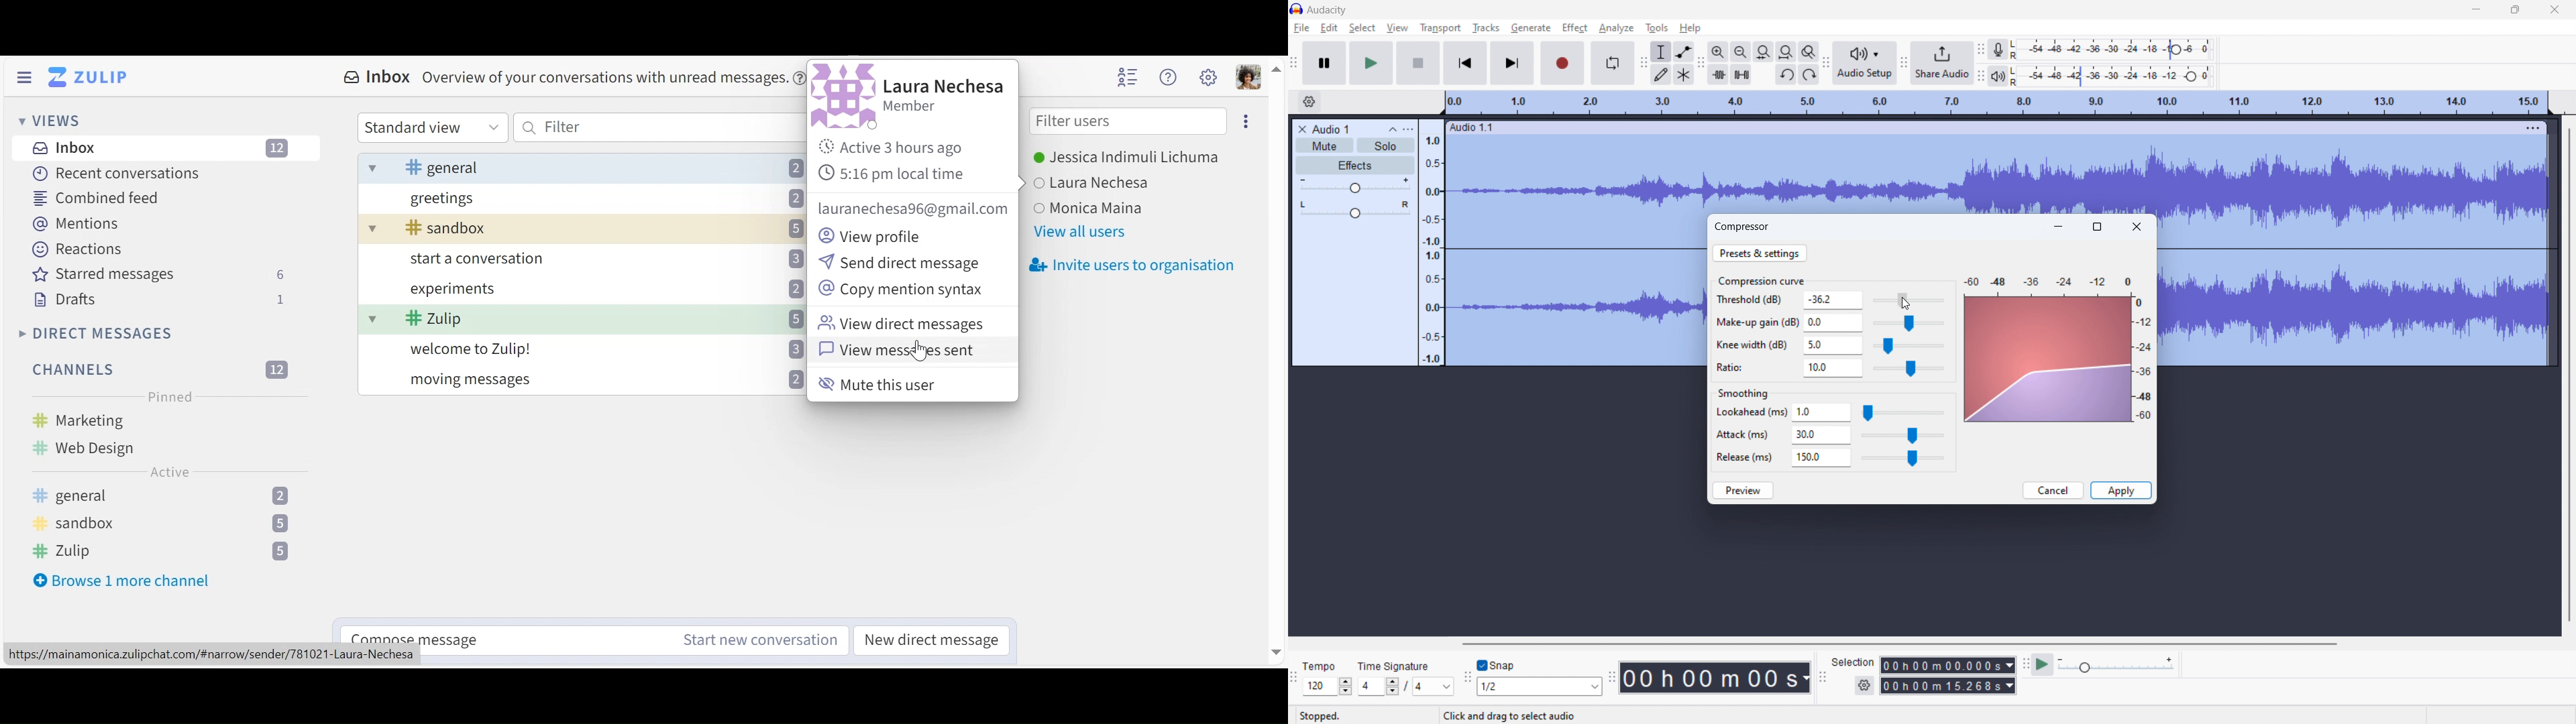 This screenshot has height=728, width=2576. What do you see at coordinates (22, 76) in the screenshot?
I see `Hide Left Sidebar` at bounding box center [22, 76].